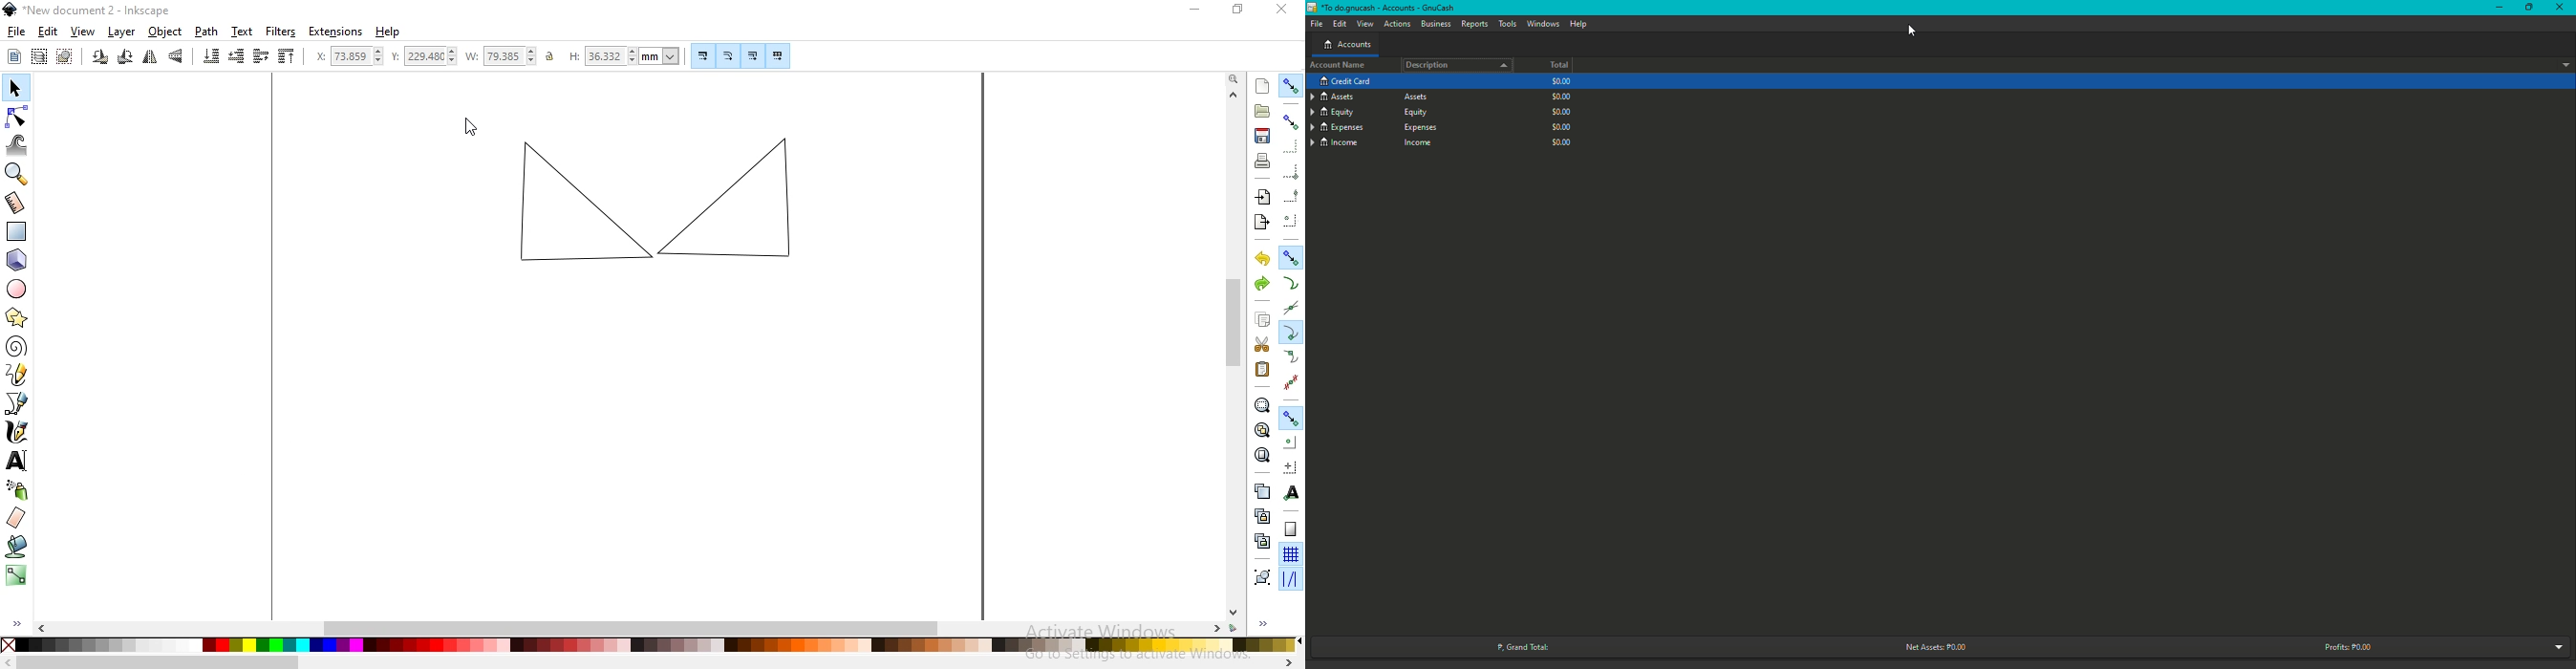 The height and width of the screenshot is (672, 2576). Describe the element at coordinates (1262, 112) in the screenshot. I see `open an existing document` at that location.